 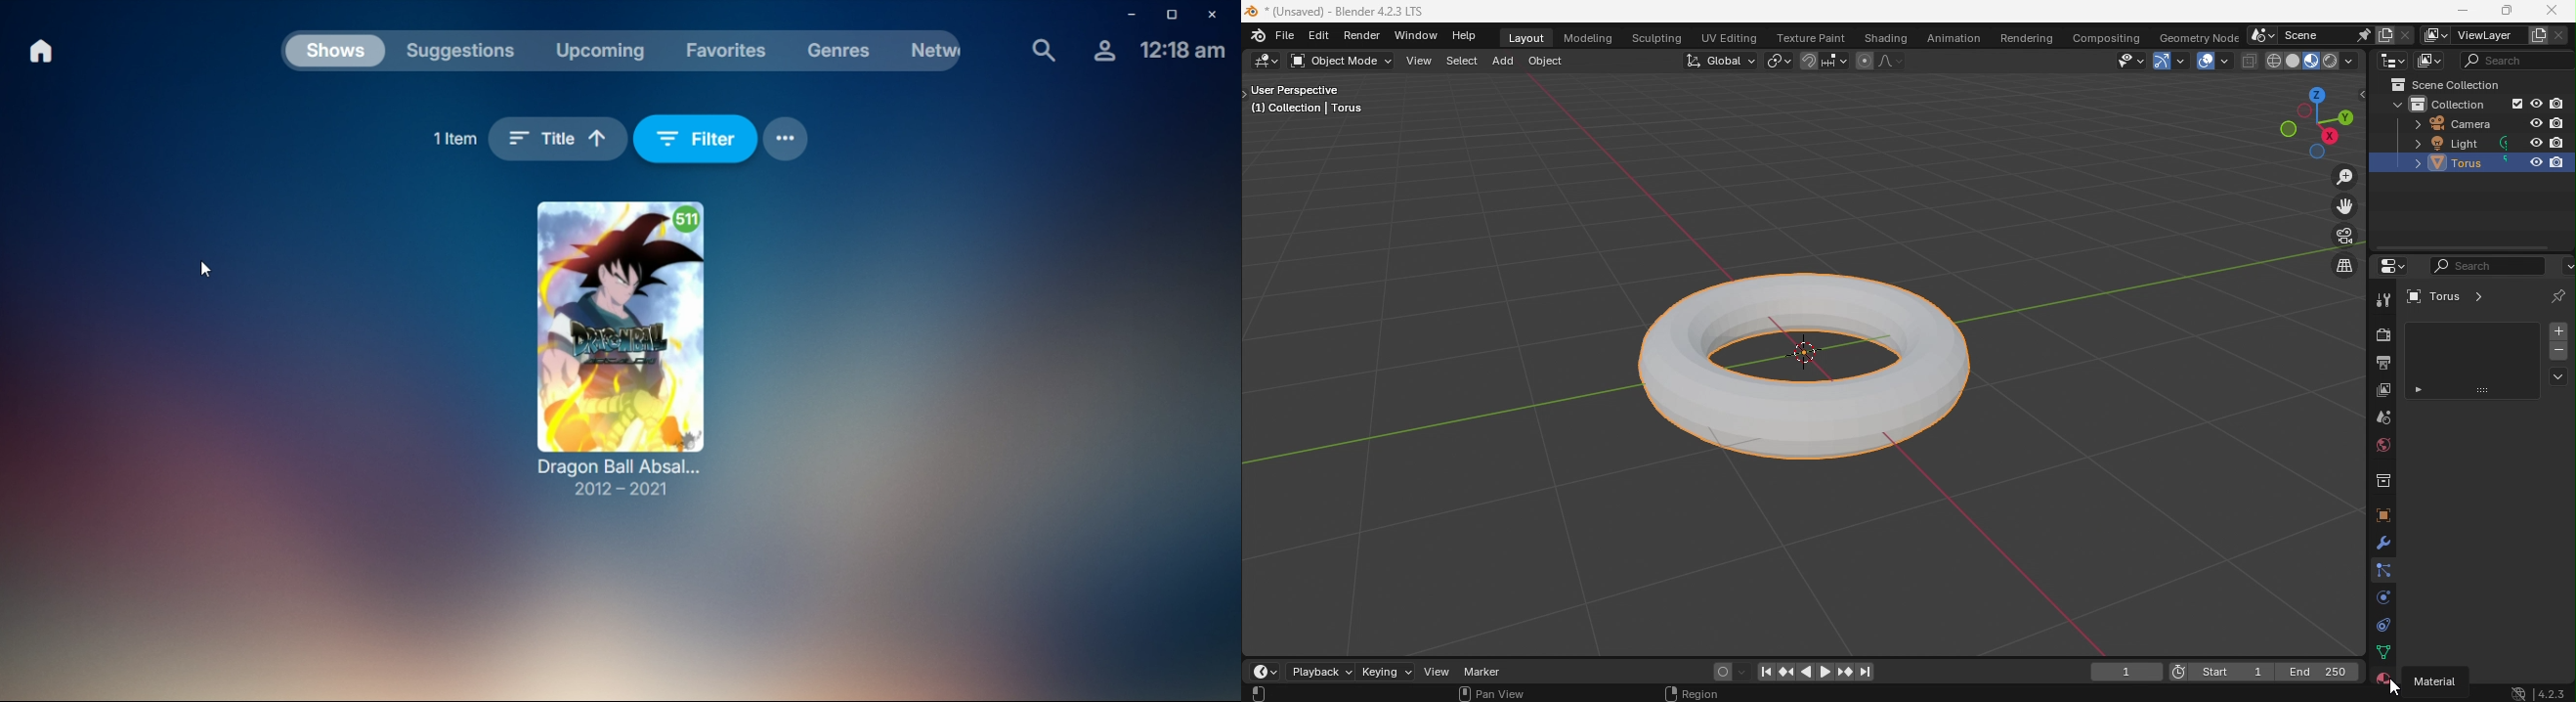 What do you see at coordinates (2383, 447) in the screenshot?
I see `World` at bounding box center [2383, 447].